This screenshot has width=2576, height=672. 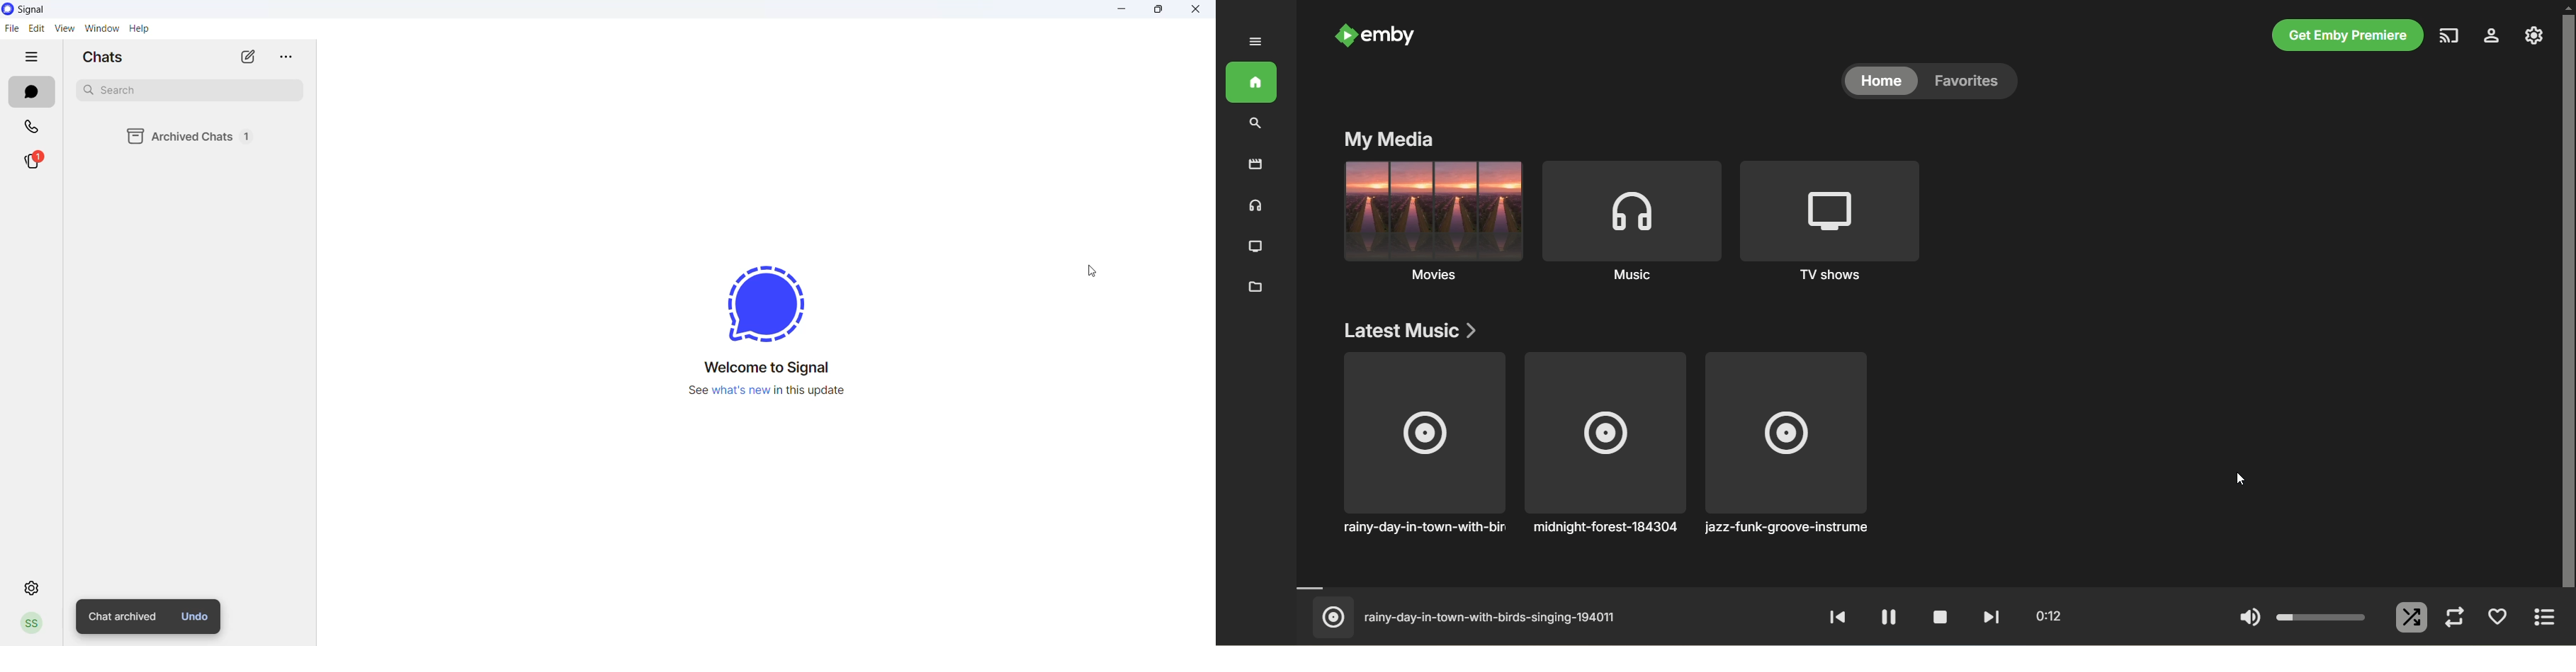 What do you see at coordinates (1409, 330) in the screenshot?
I see `latest music` at bounding box center [1409, 330].